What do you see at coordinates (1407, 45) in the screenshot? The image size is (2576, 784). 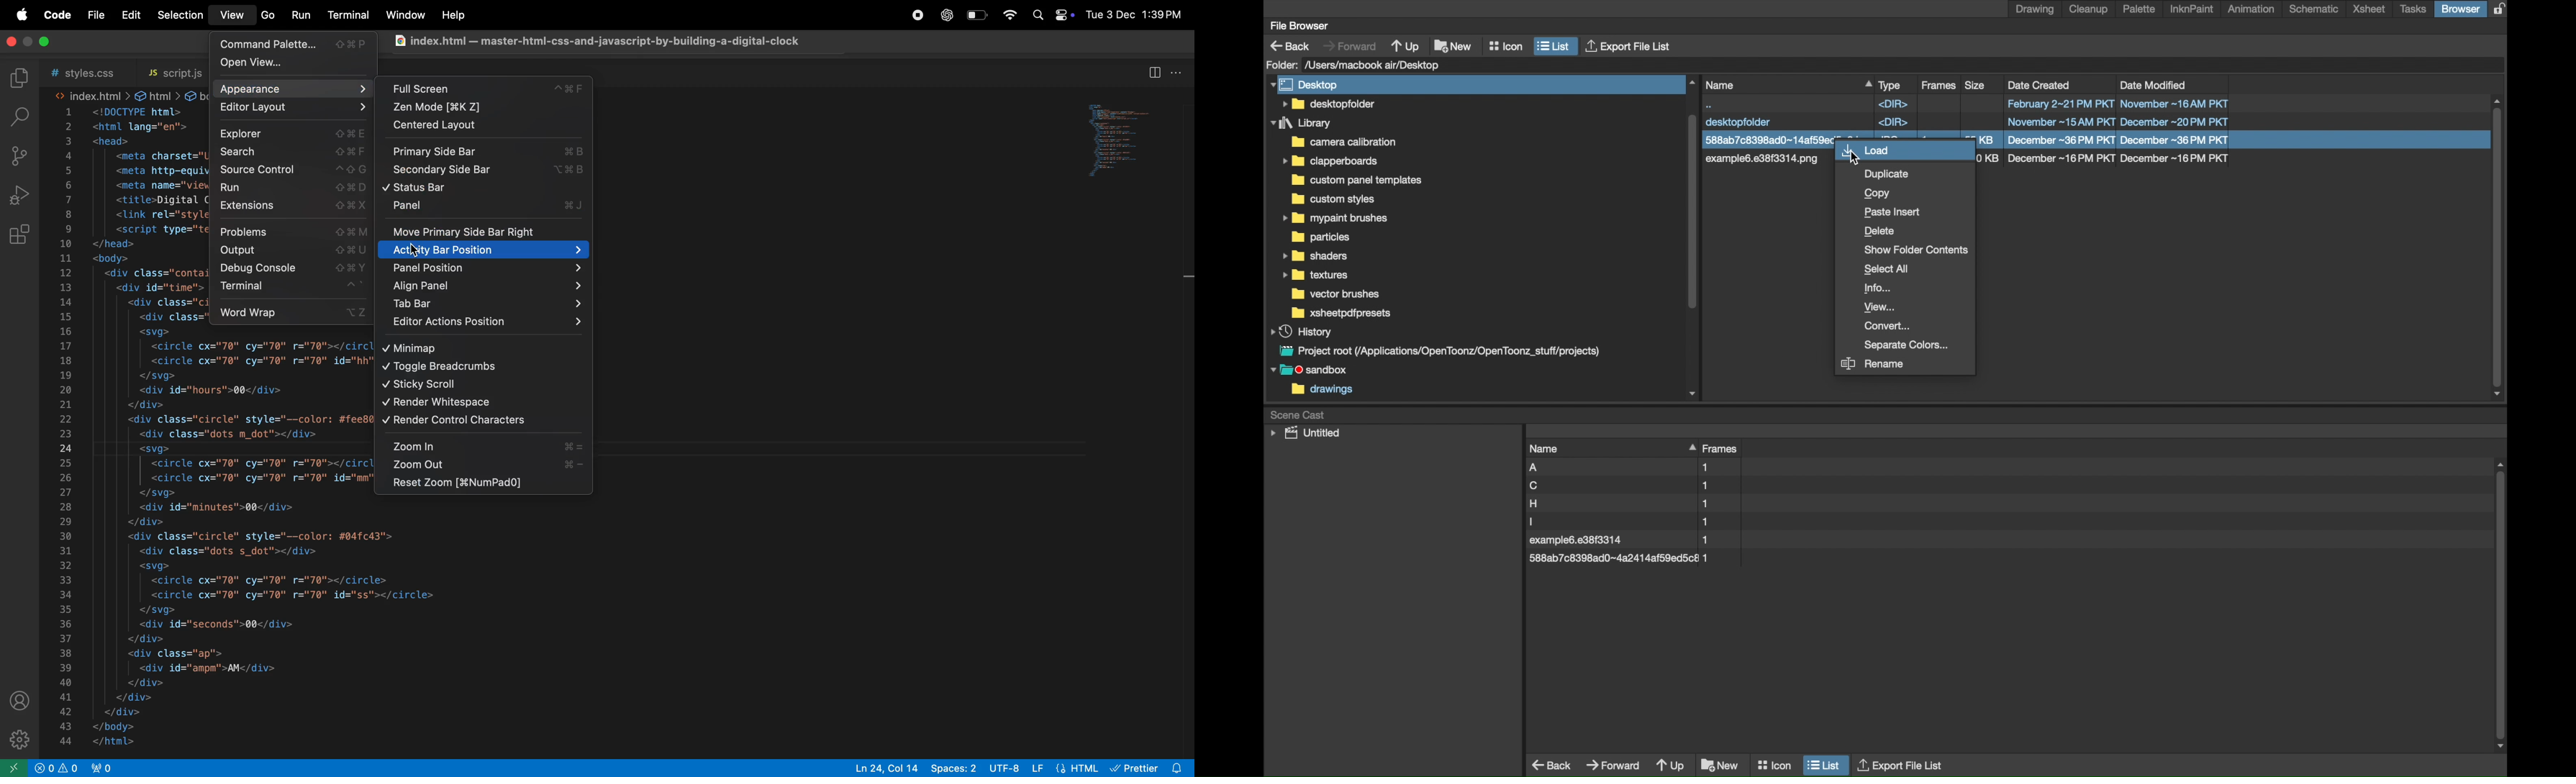 I see `up` at bounding box center [1407, 45].